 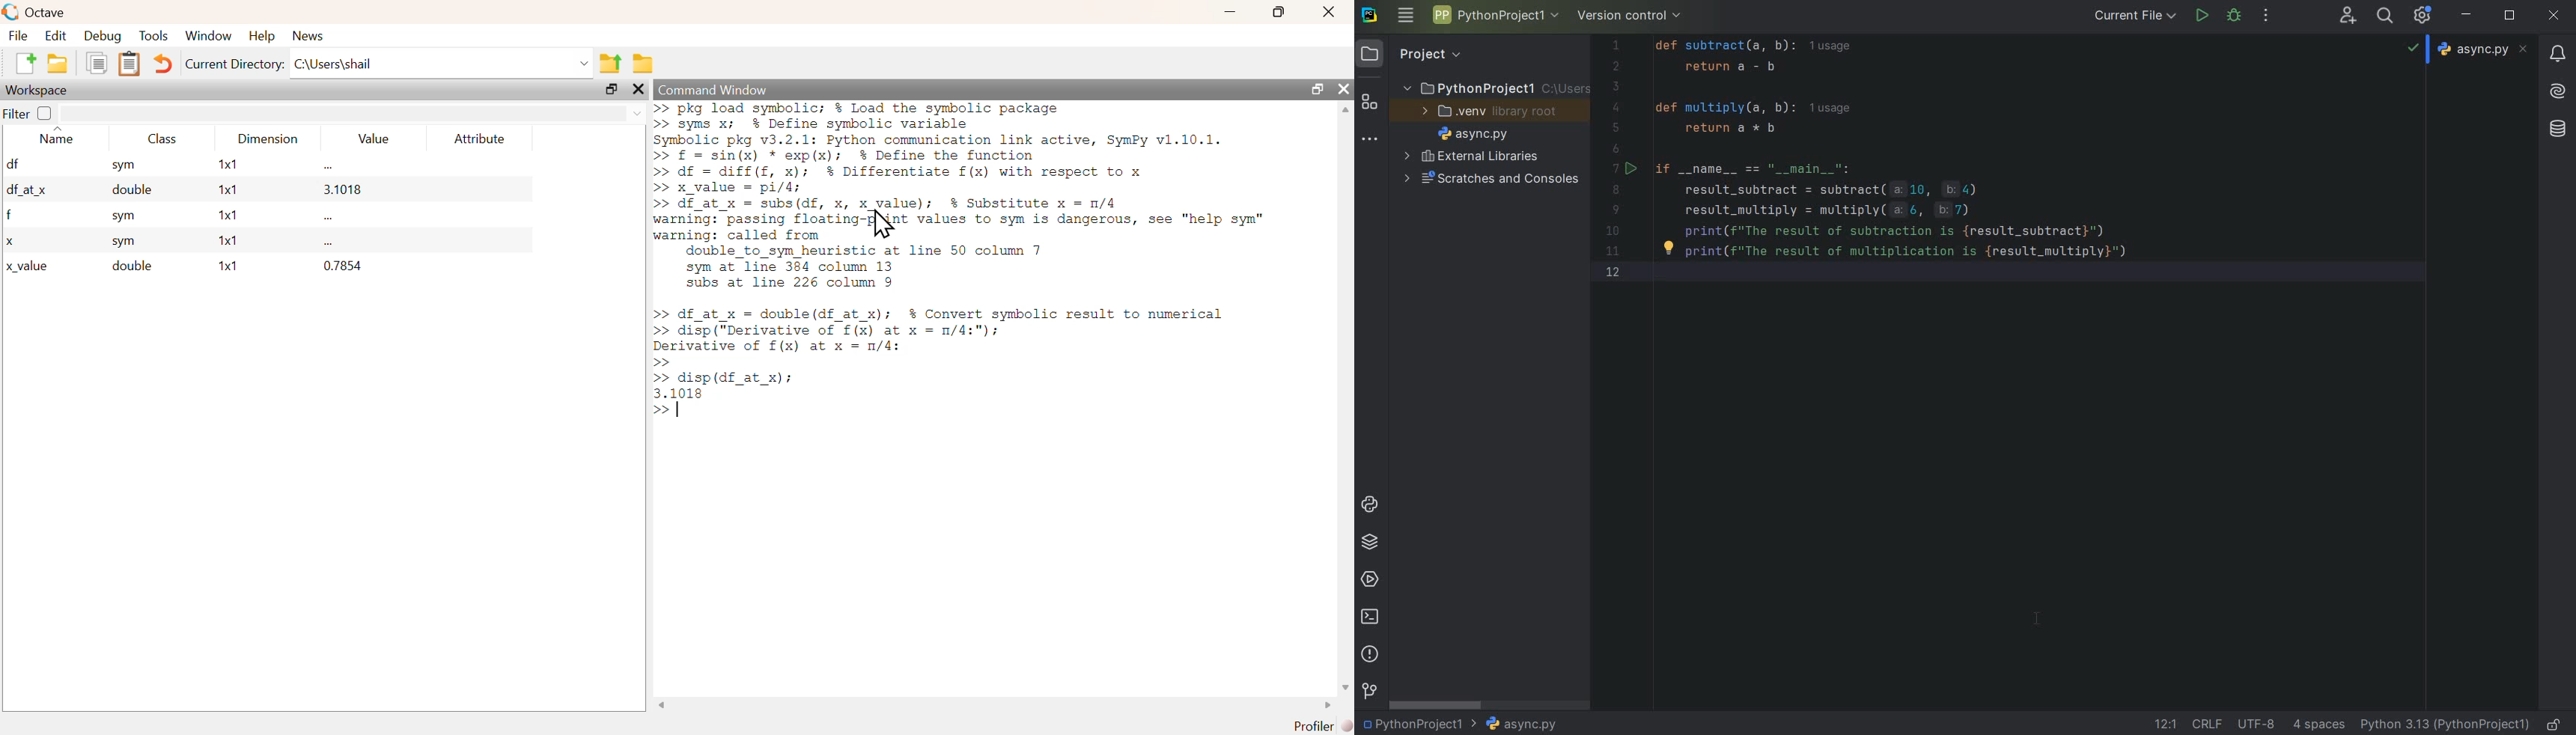 I want to click on 1x1, so click(x=224, y=241).